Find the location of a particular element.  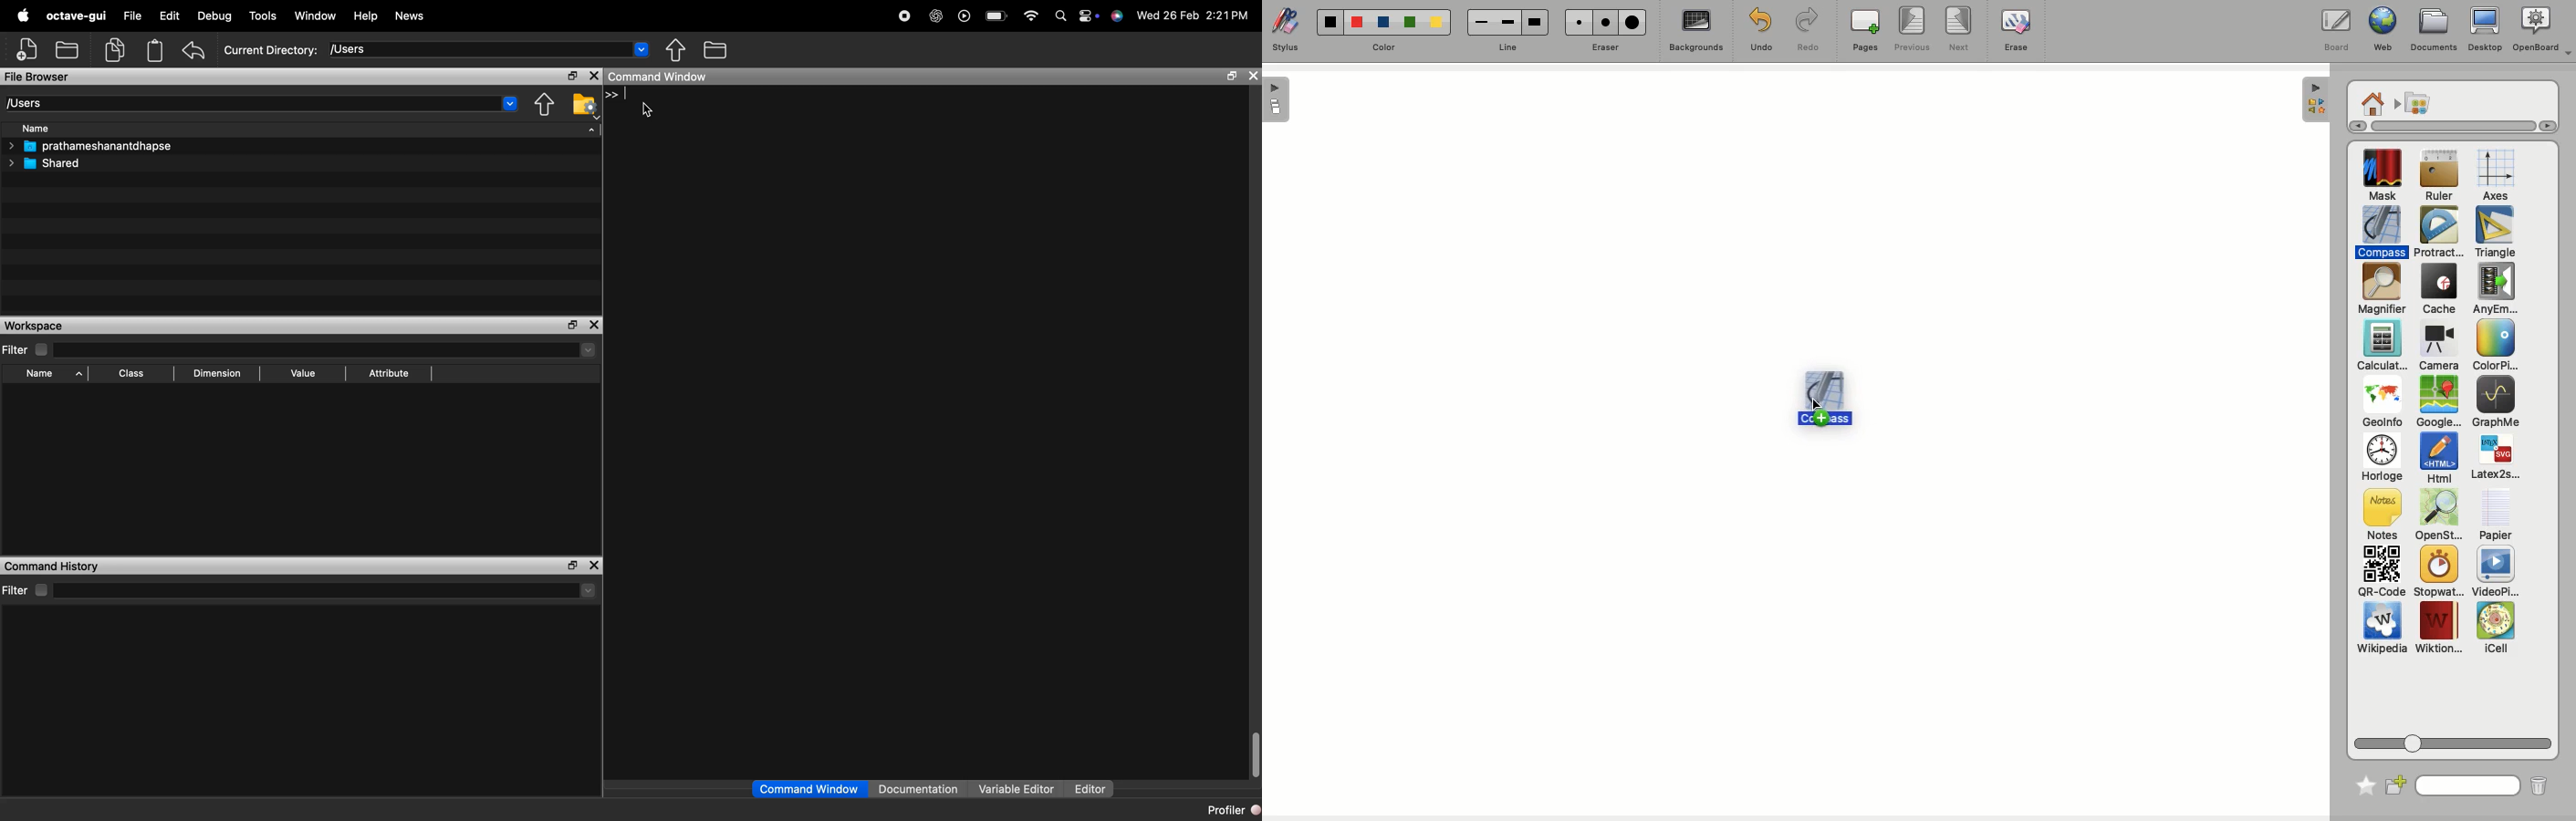

dropdown is located at coordinates (511, 103).